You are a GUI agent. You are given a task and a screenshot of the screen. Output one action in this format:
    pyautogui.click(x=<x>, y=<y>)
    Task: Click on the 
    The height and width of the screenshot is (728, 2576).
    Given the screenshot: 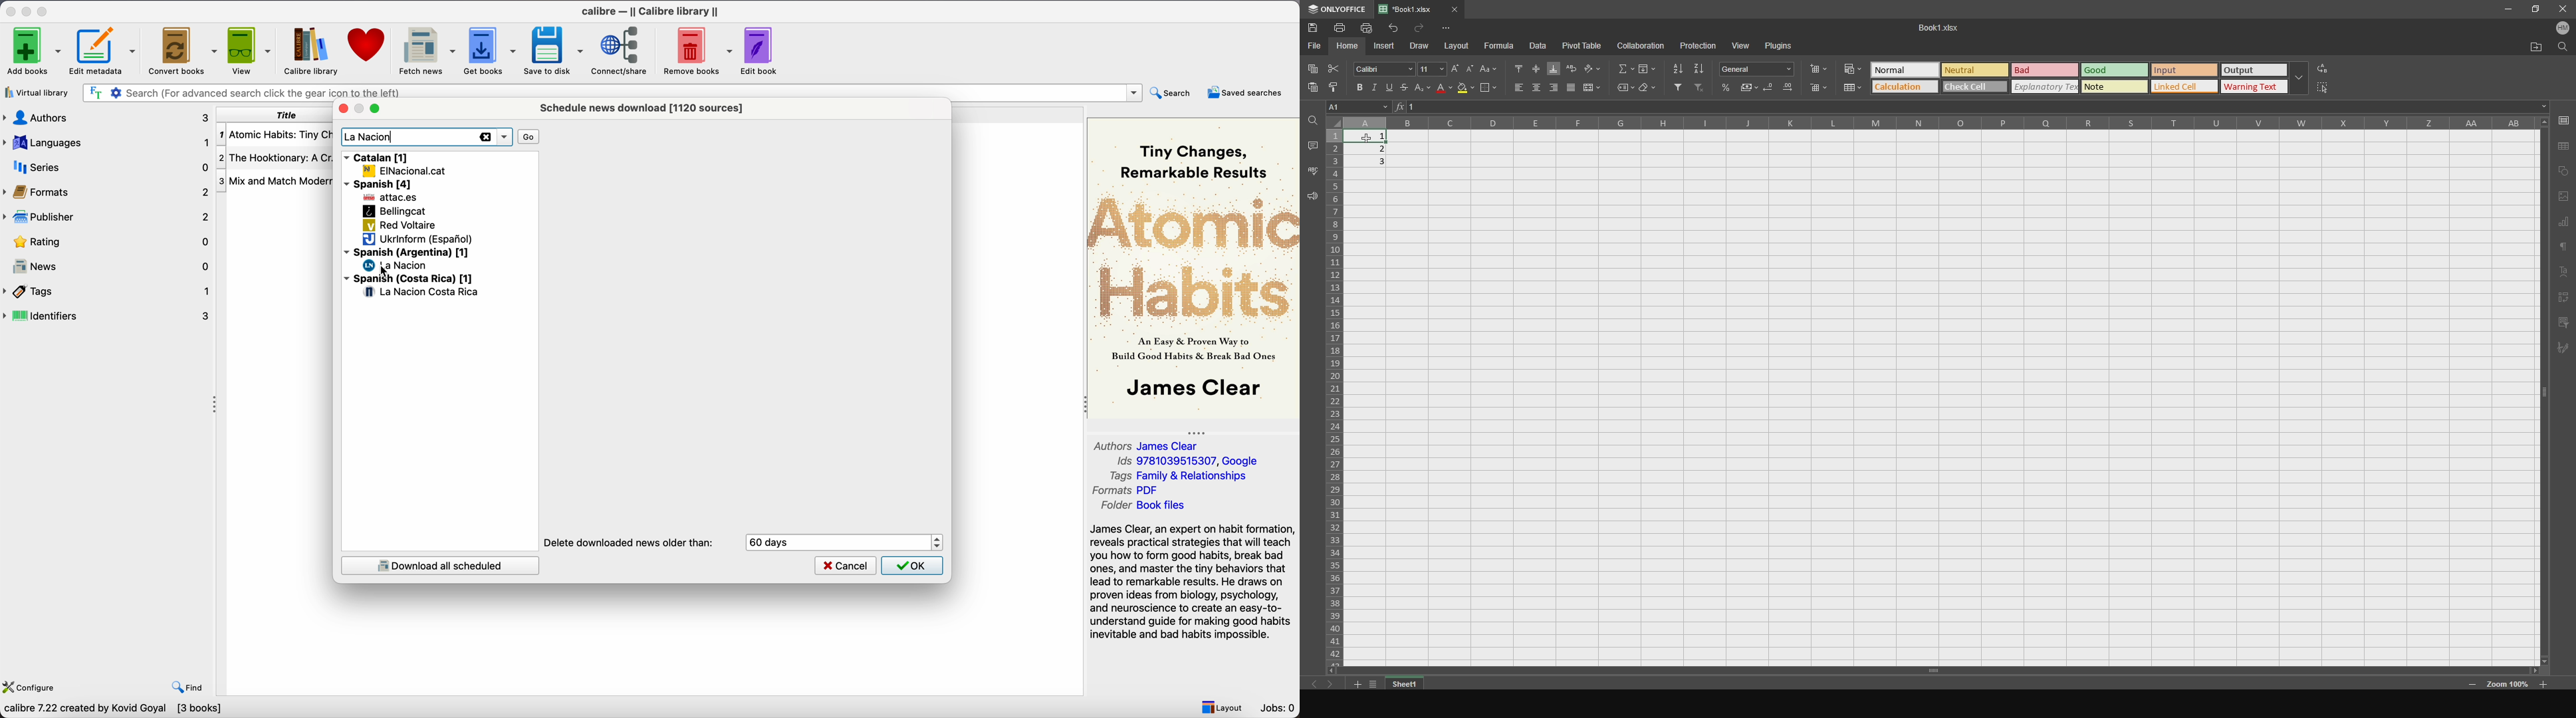 What is the action you would take?
    pyautogui.click(x=1851, y=66)
    